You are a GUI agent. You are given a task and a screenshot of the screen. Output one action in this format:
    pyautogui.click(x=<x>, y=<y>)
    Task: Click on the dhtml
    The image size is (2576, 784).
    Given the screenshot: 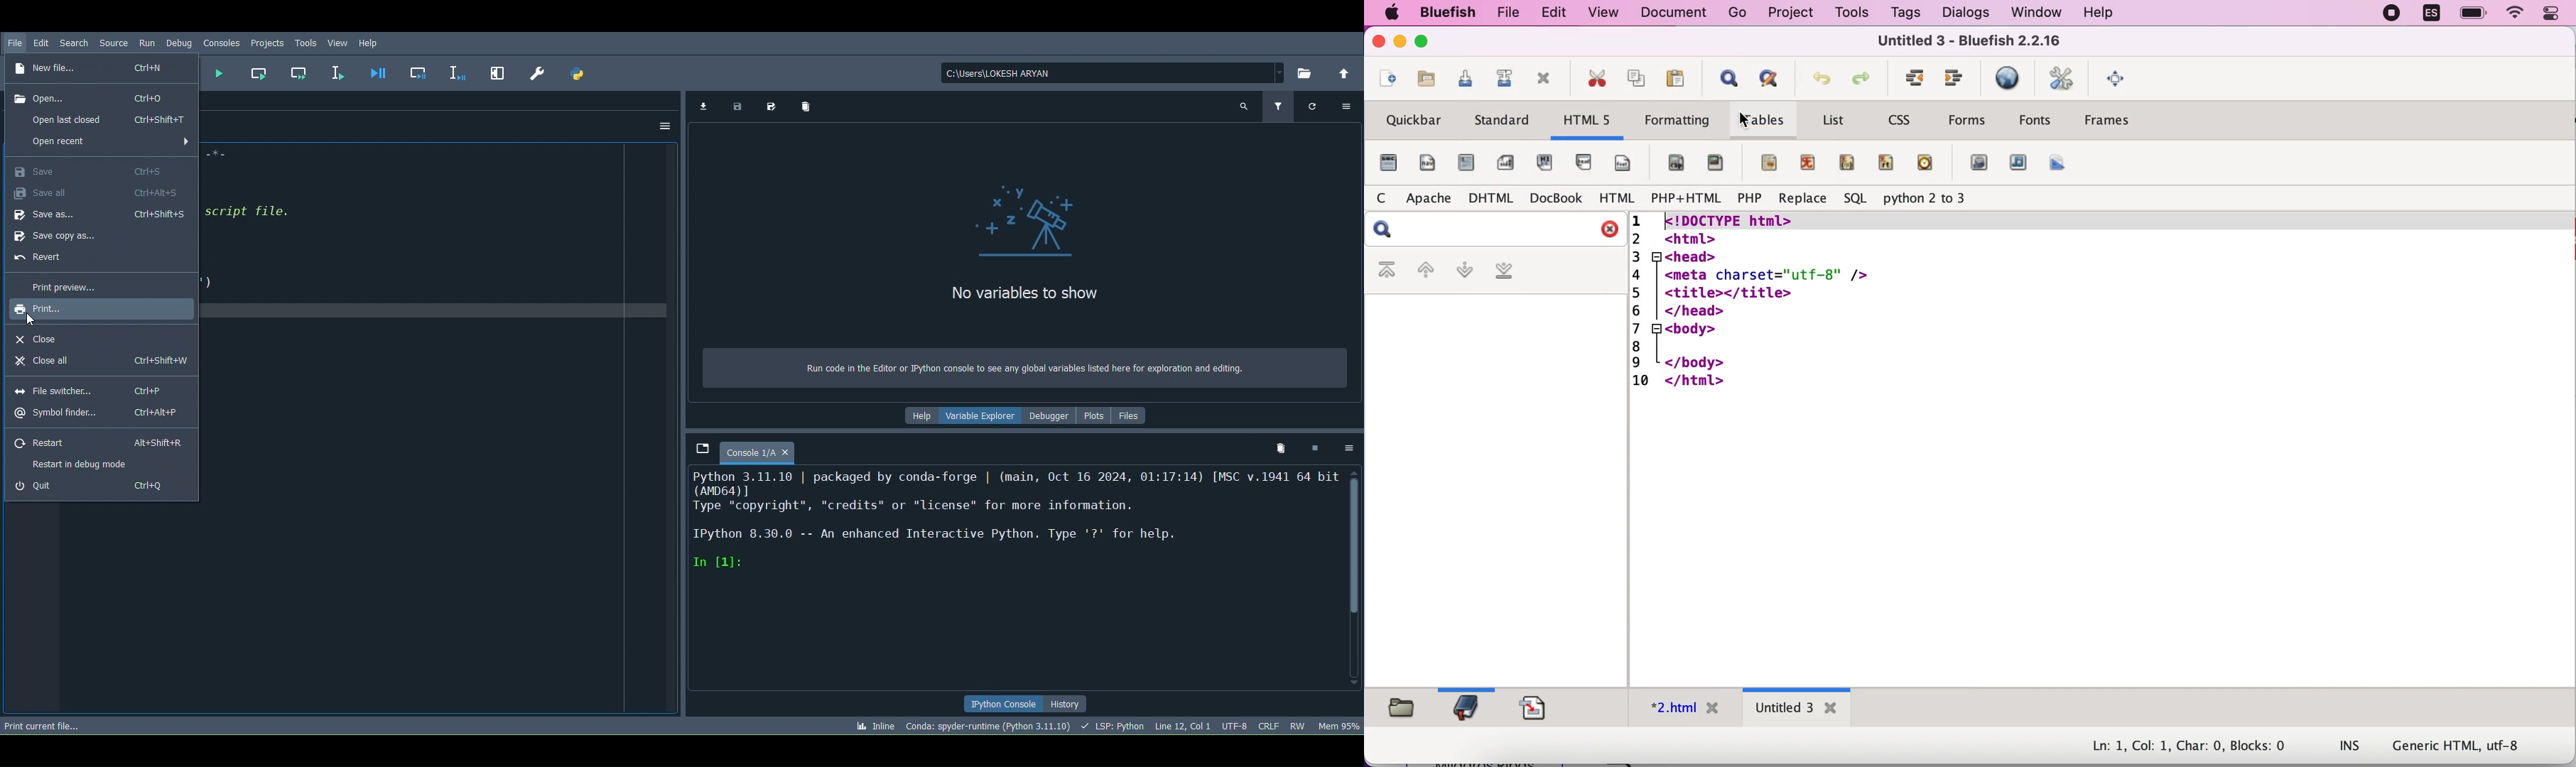 What is the action you would take?
    pyautogui.click(x=1487, y=198)
    